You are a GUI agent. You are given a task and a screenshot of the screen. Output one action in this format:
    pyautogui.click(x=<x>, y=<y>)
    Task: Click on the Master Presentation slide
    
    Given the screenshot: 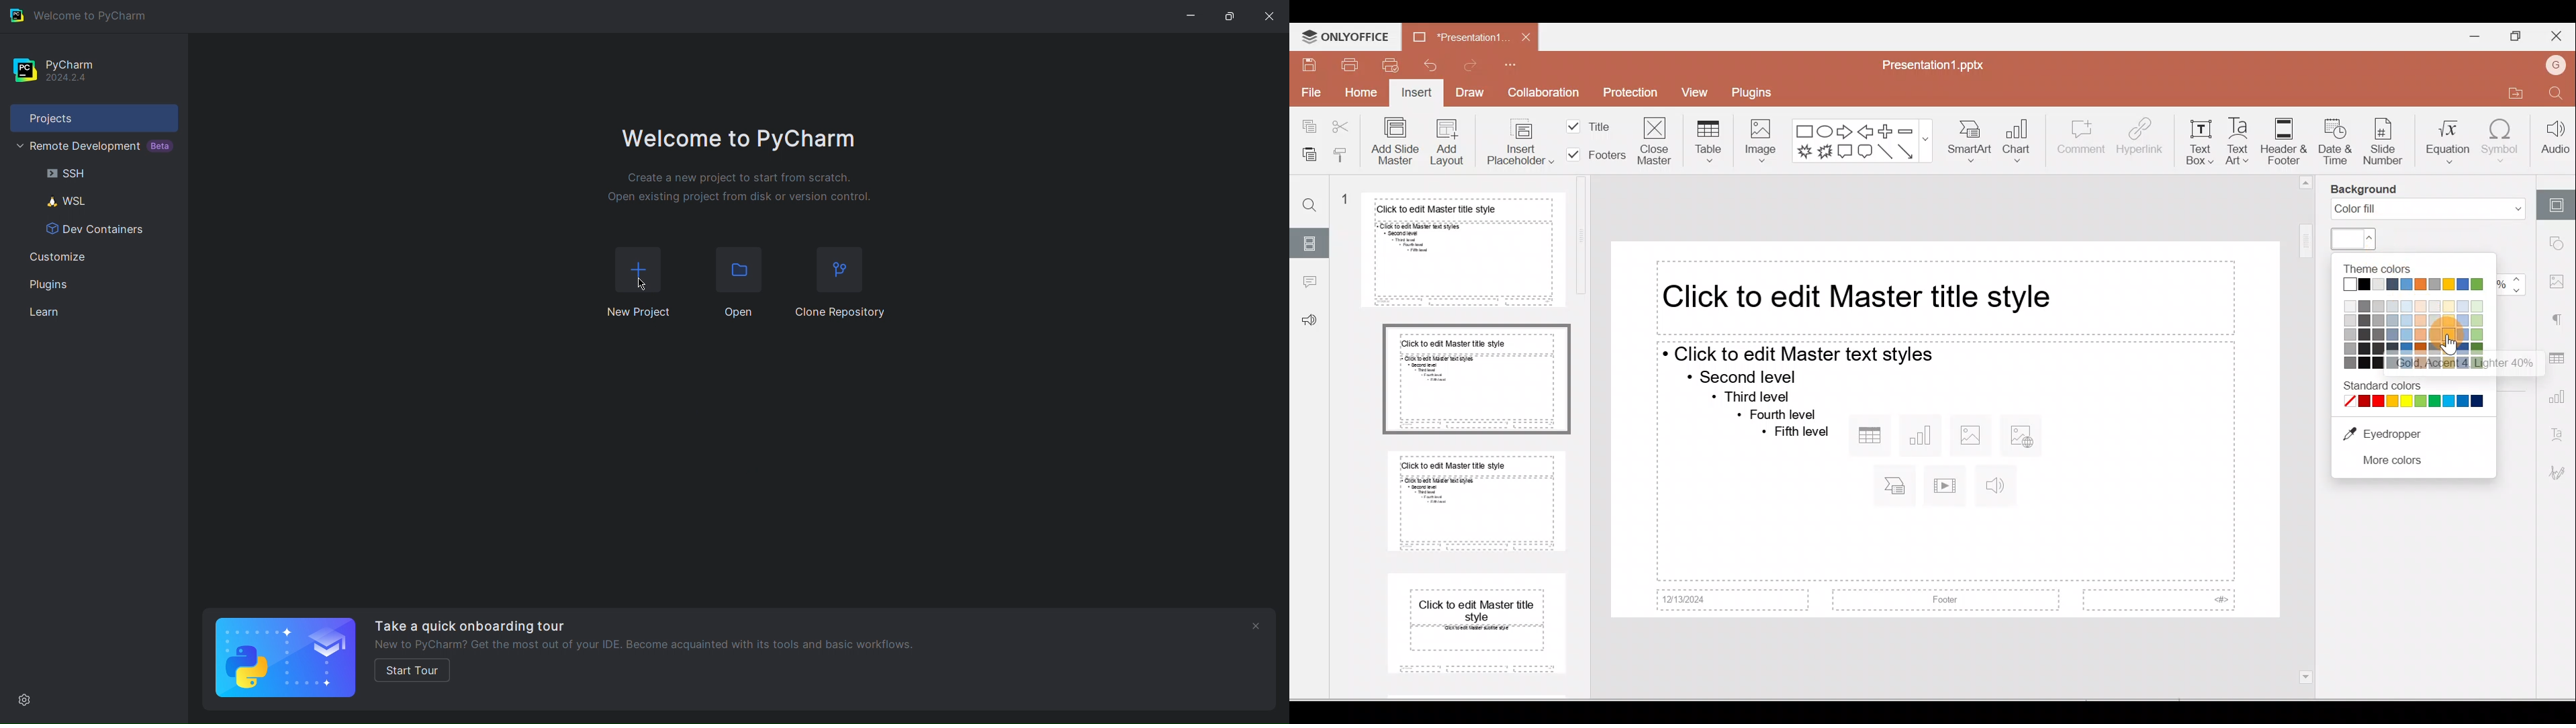 What is the action you would take?
    pyautogui.click(x=1946, y=431)
    